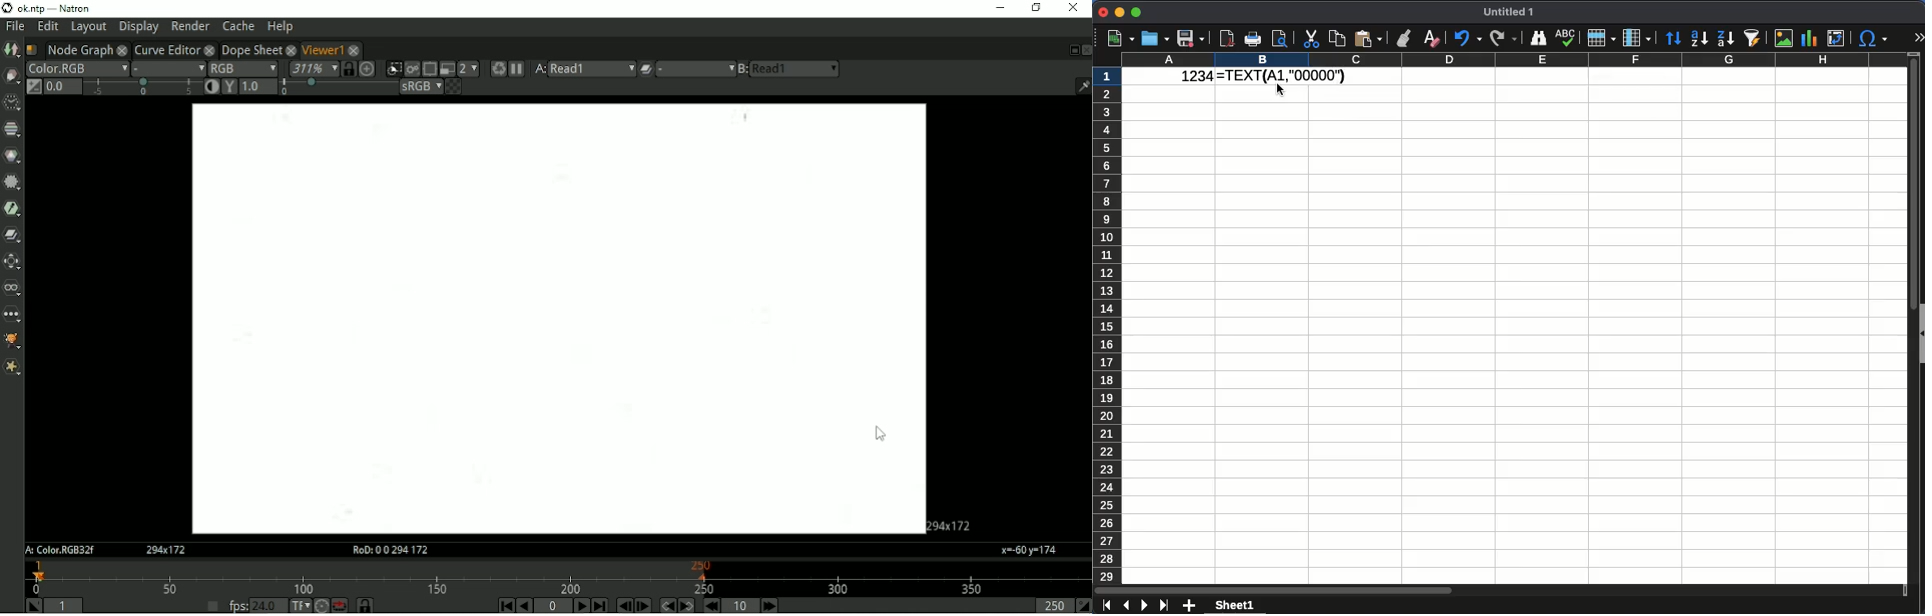 The image size is (1932, 616). I want to click on add sheet, so click(1190, 607).